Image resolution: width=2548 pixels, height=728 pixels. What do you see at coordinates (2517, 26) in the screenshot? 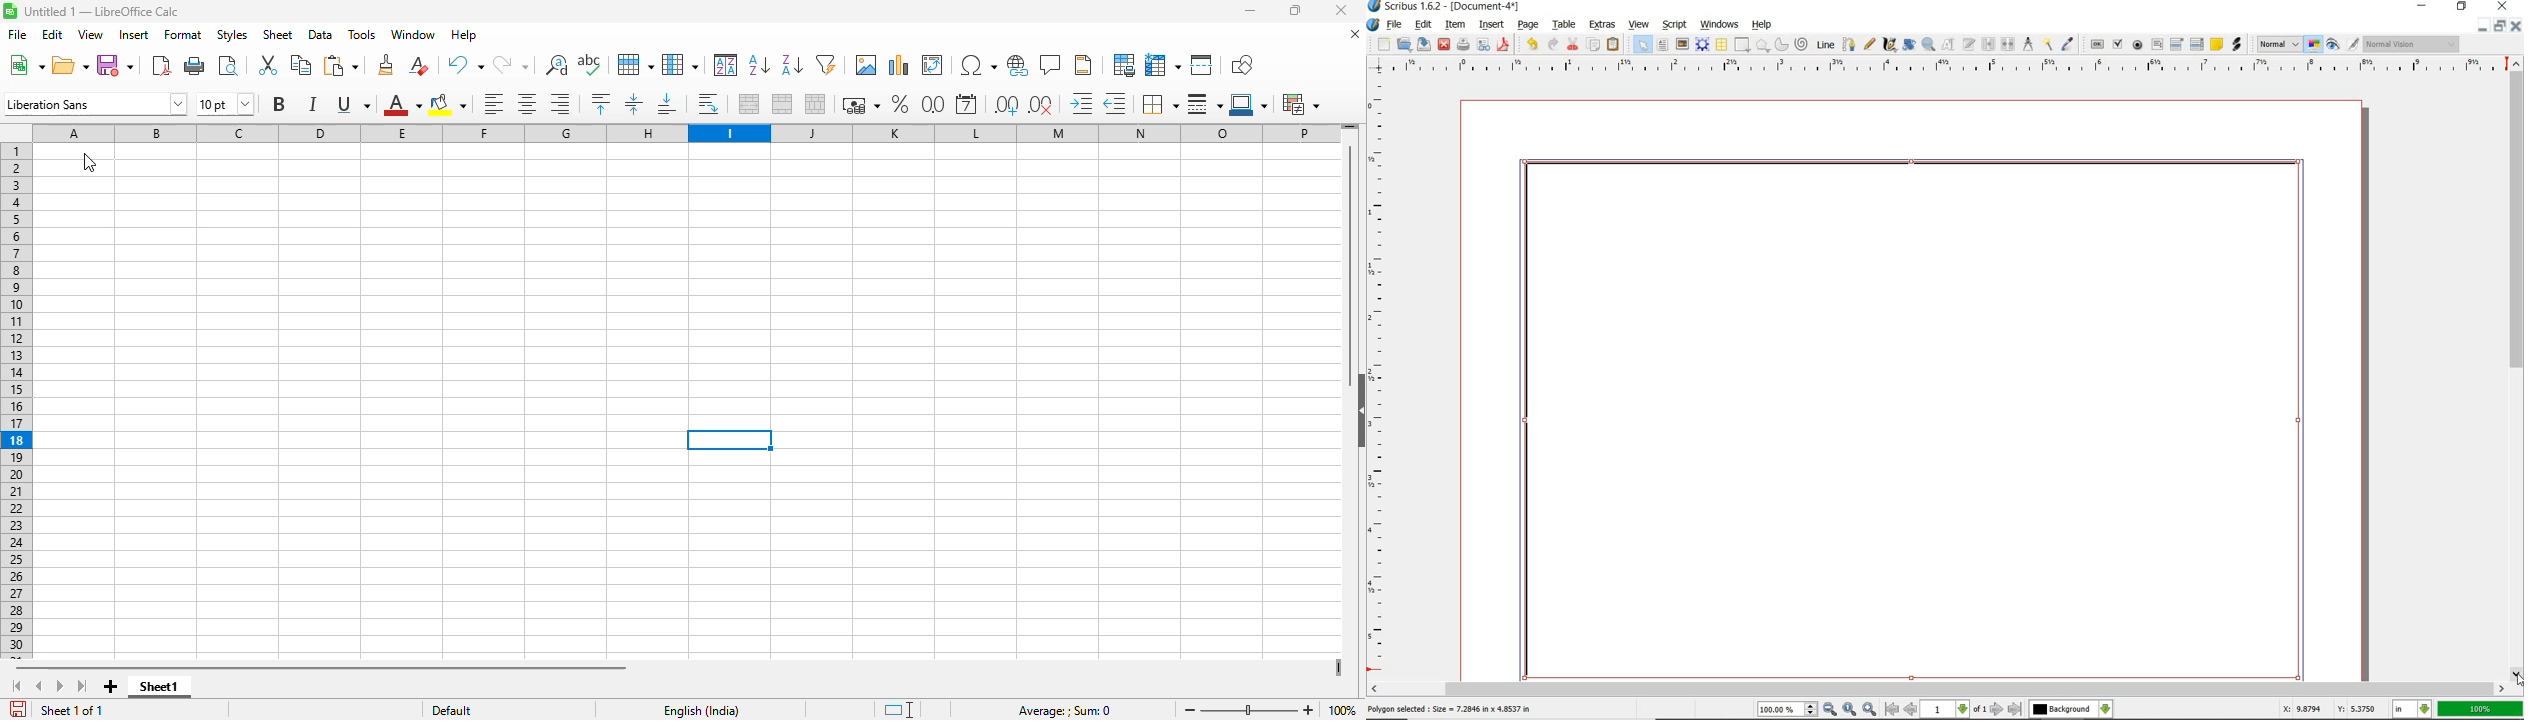
I see `close` at bounding box center [2517, 26].